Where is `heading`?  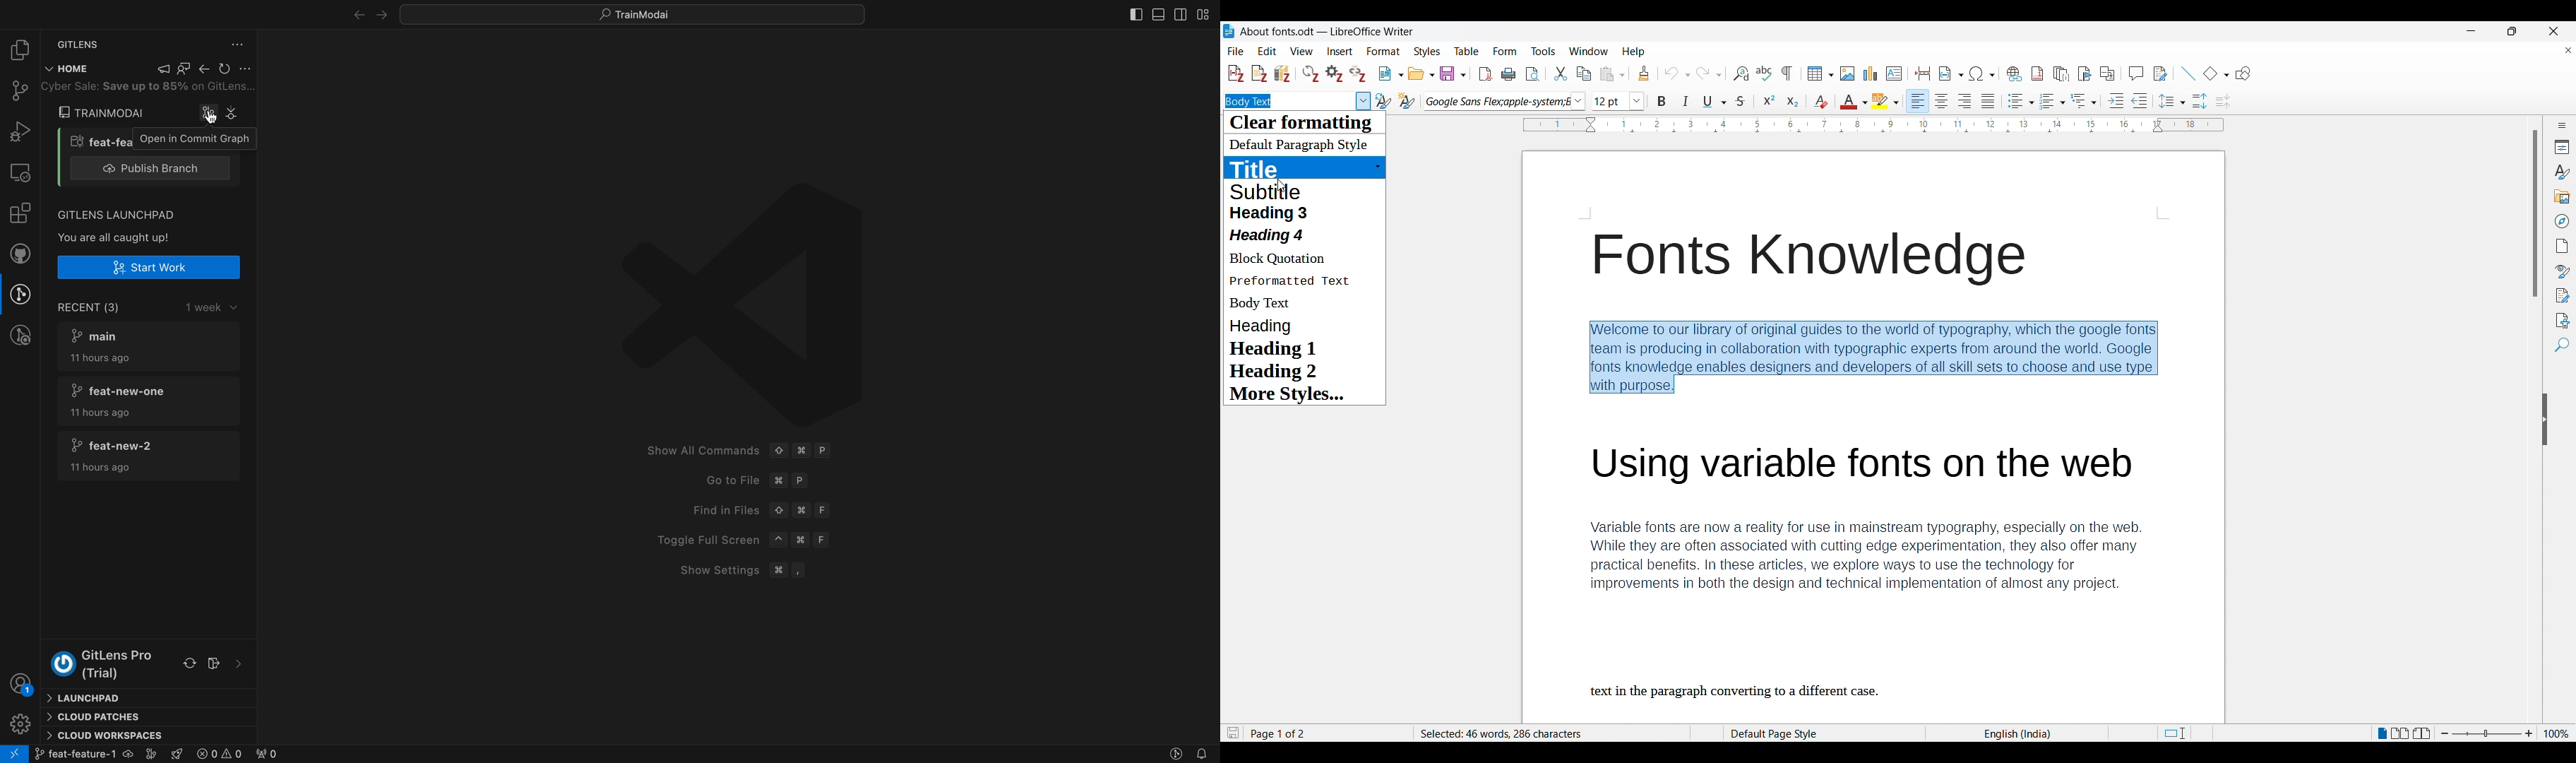
heading is located at coordinates (1270, 326).